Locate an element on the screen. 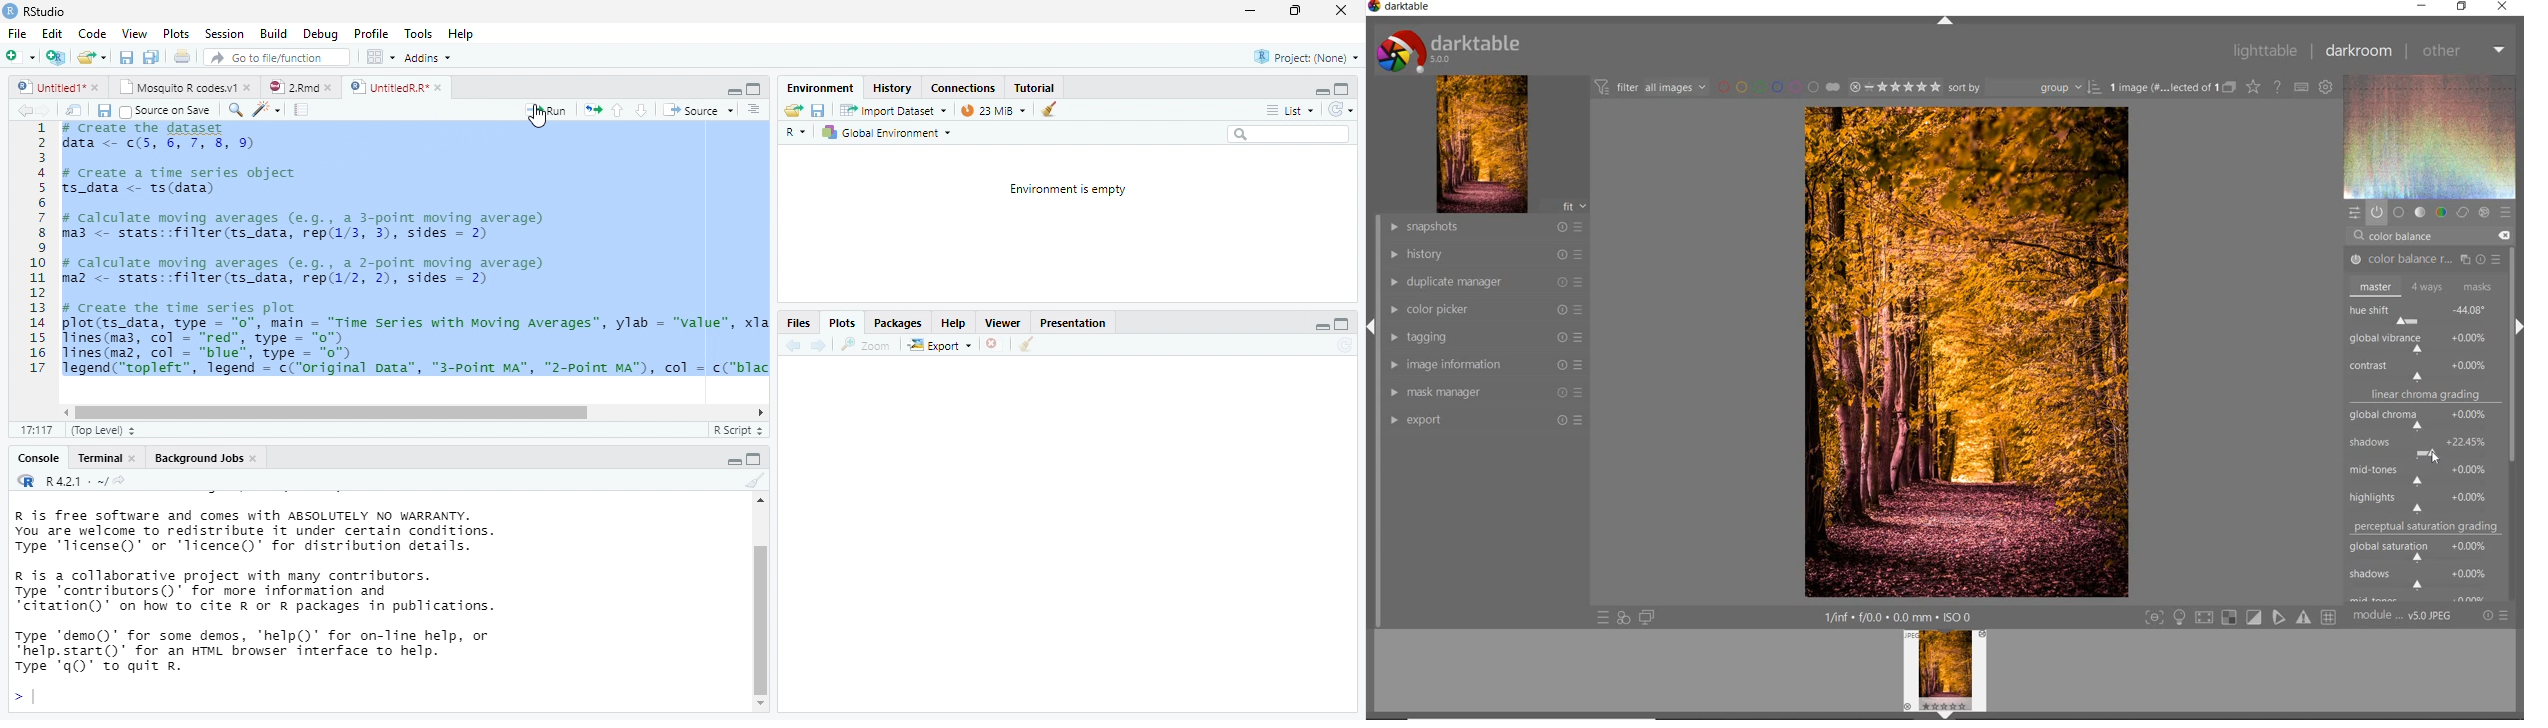 The width and height of the screenshot is (2548, 728). close is located at coordinates (441, 88).